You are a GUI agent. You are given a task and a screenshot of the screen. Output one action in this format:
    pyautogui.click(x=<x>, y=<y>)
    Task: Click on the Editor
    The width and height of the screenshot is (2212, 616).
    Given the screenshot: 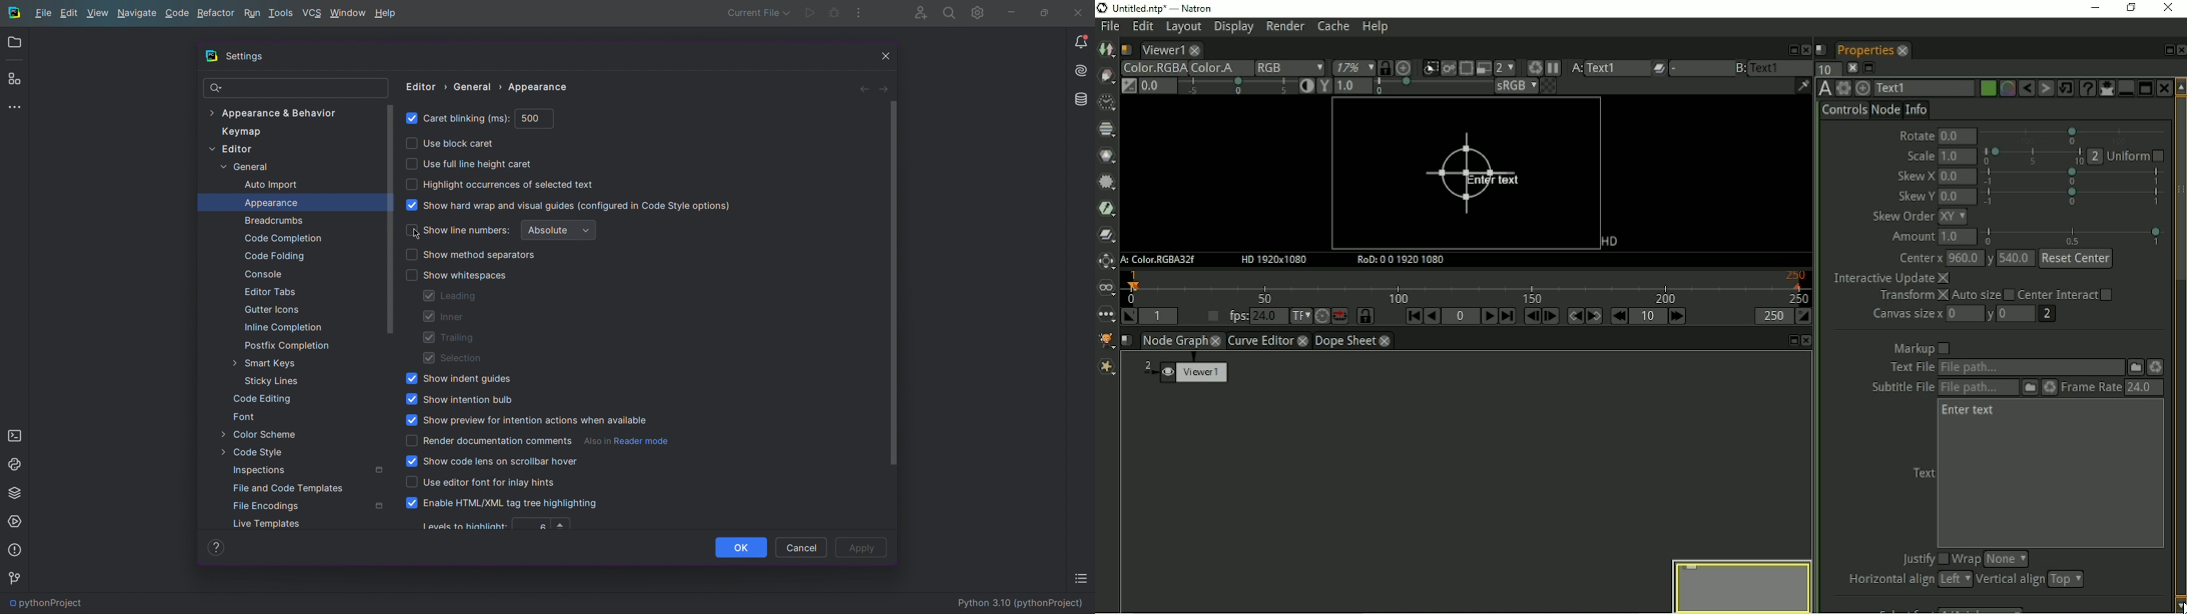 What is the action you would take?
    pyautogui.click(x=420, y=86)
    